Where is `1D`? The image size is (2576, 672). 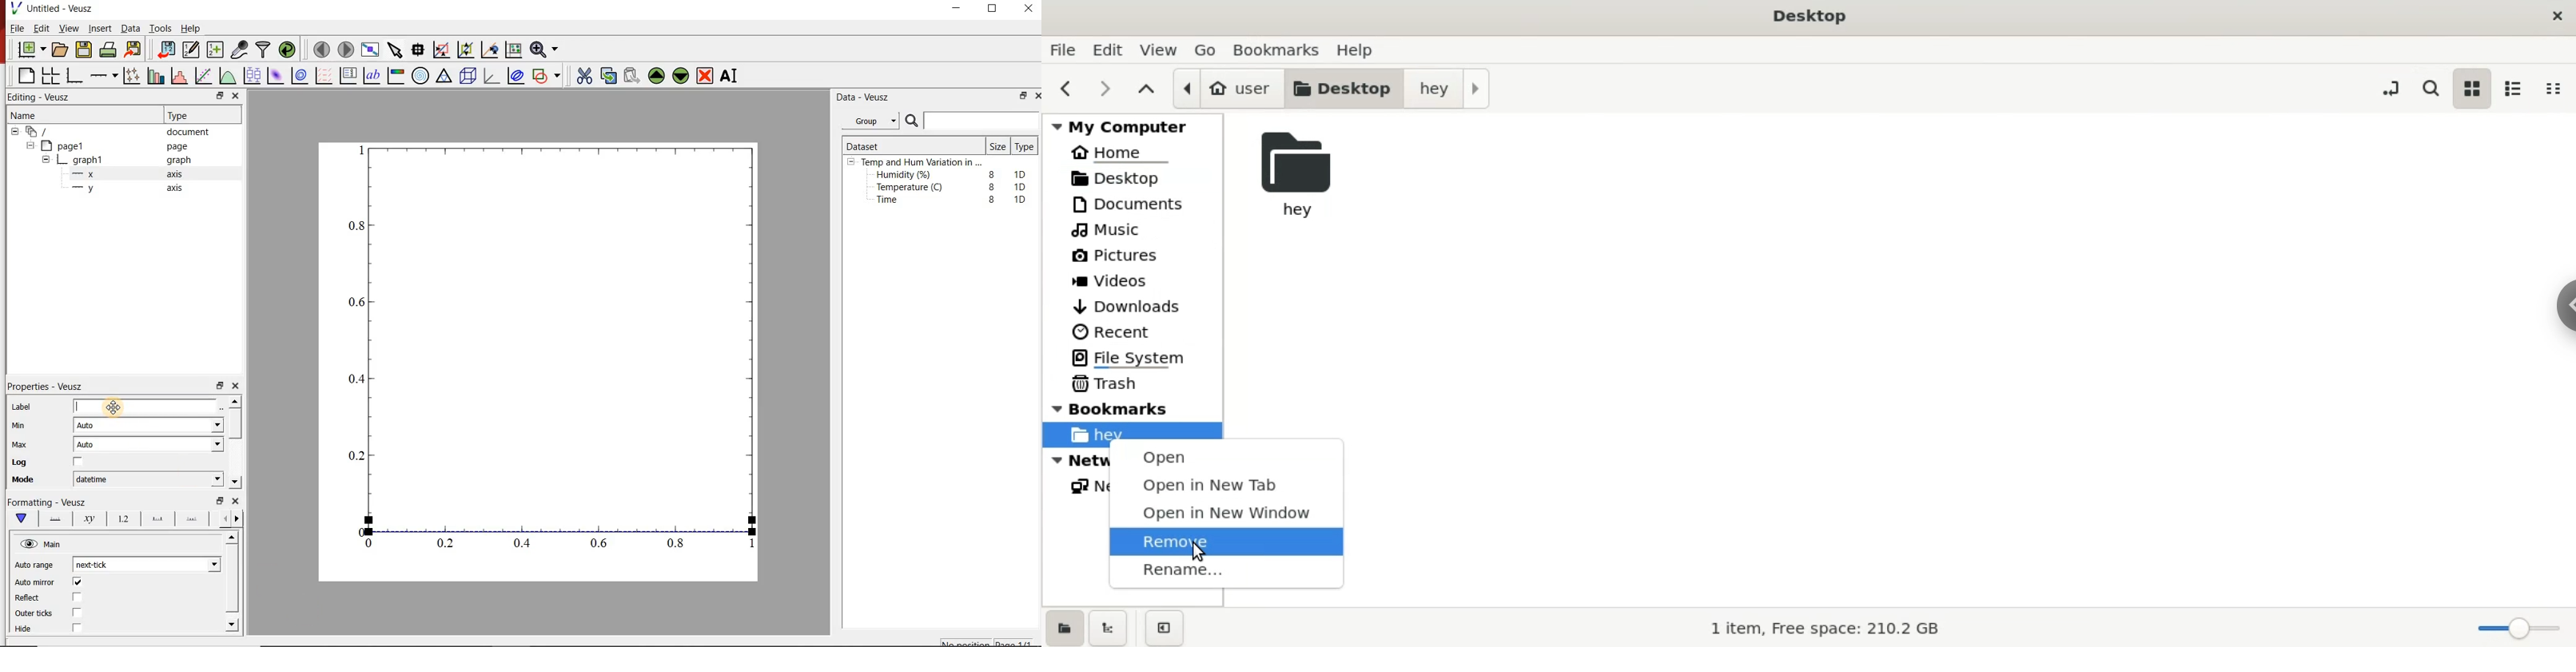
1D is located at coordinates (1024, 187).